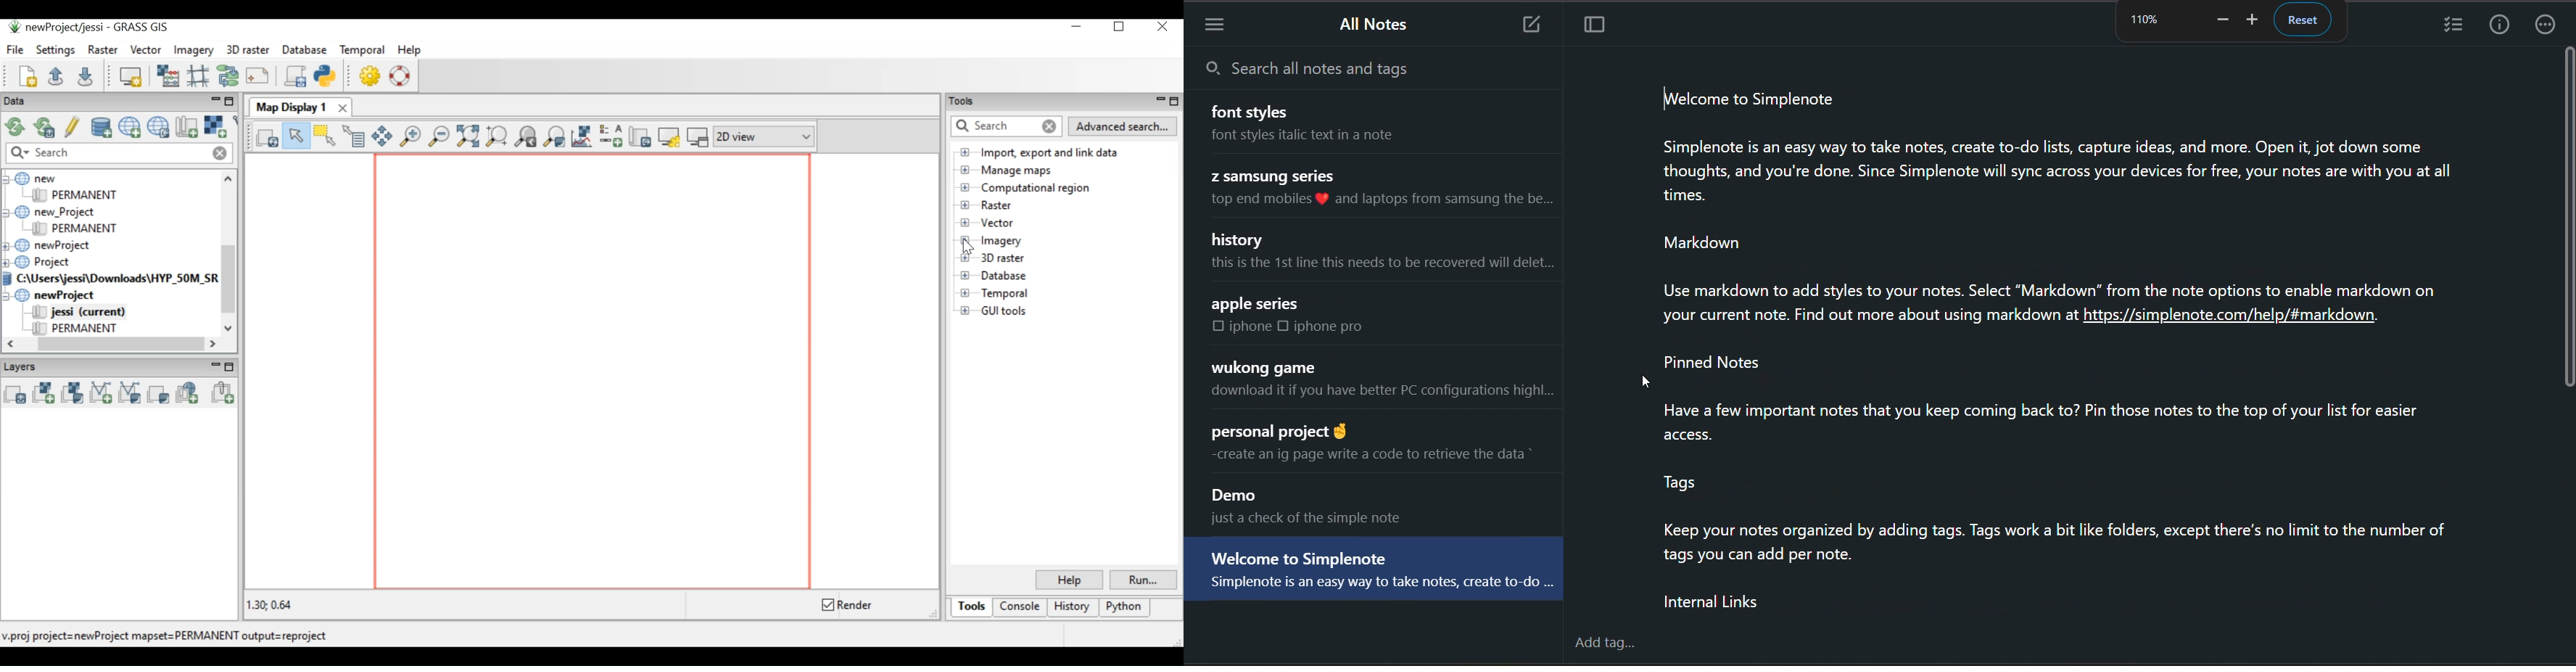 This screenshot has height=672, width=2576. Describe the element at coordinates (1535, 23) in the screenshot. I see `add new note` at that location.